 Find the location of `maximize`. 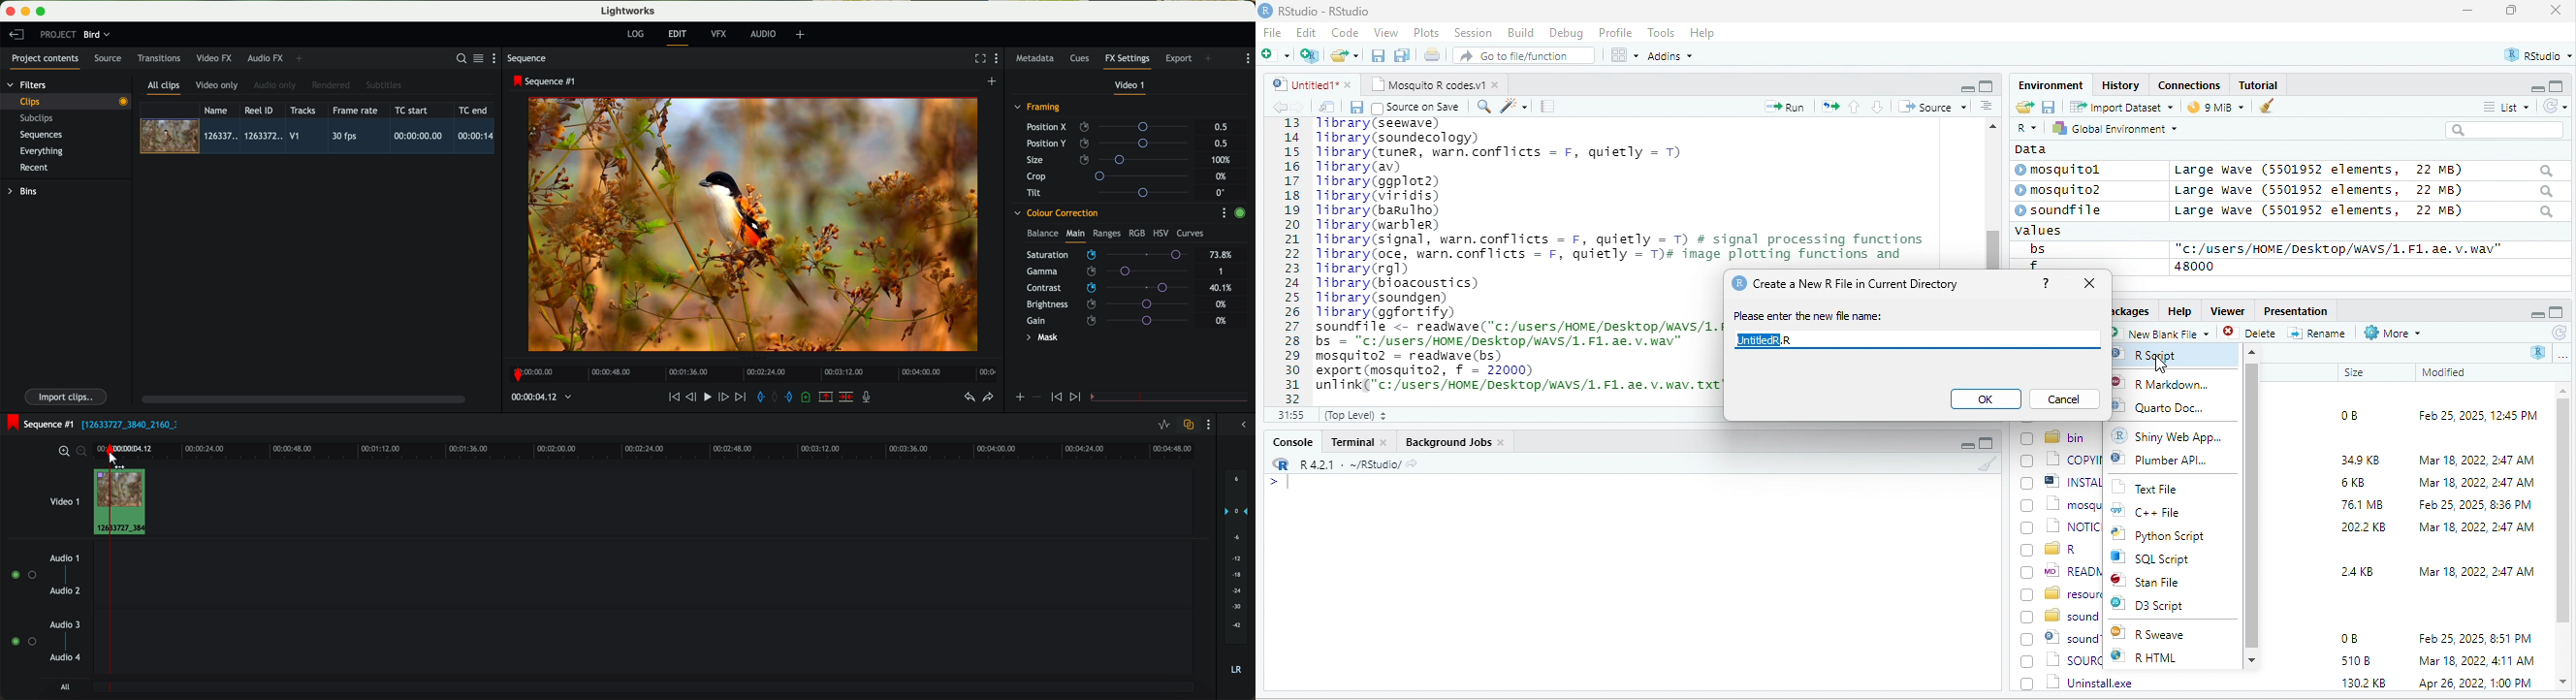

maximize is located at coordinates (1986, 85).